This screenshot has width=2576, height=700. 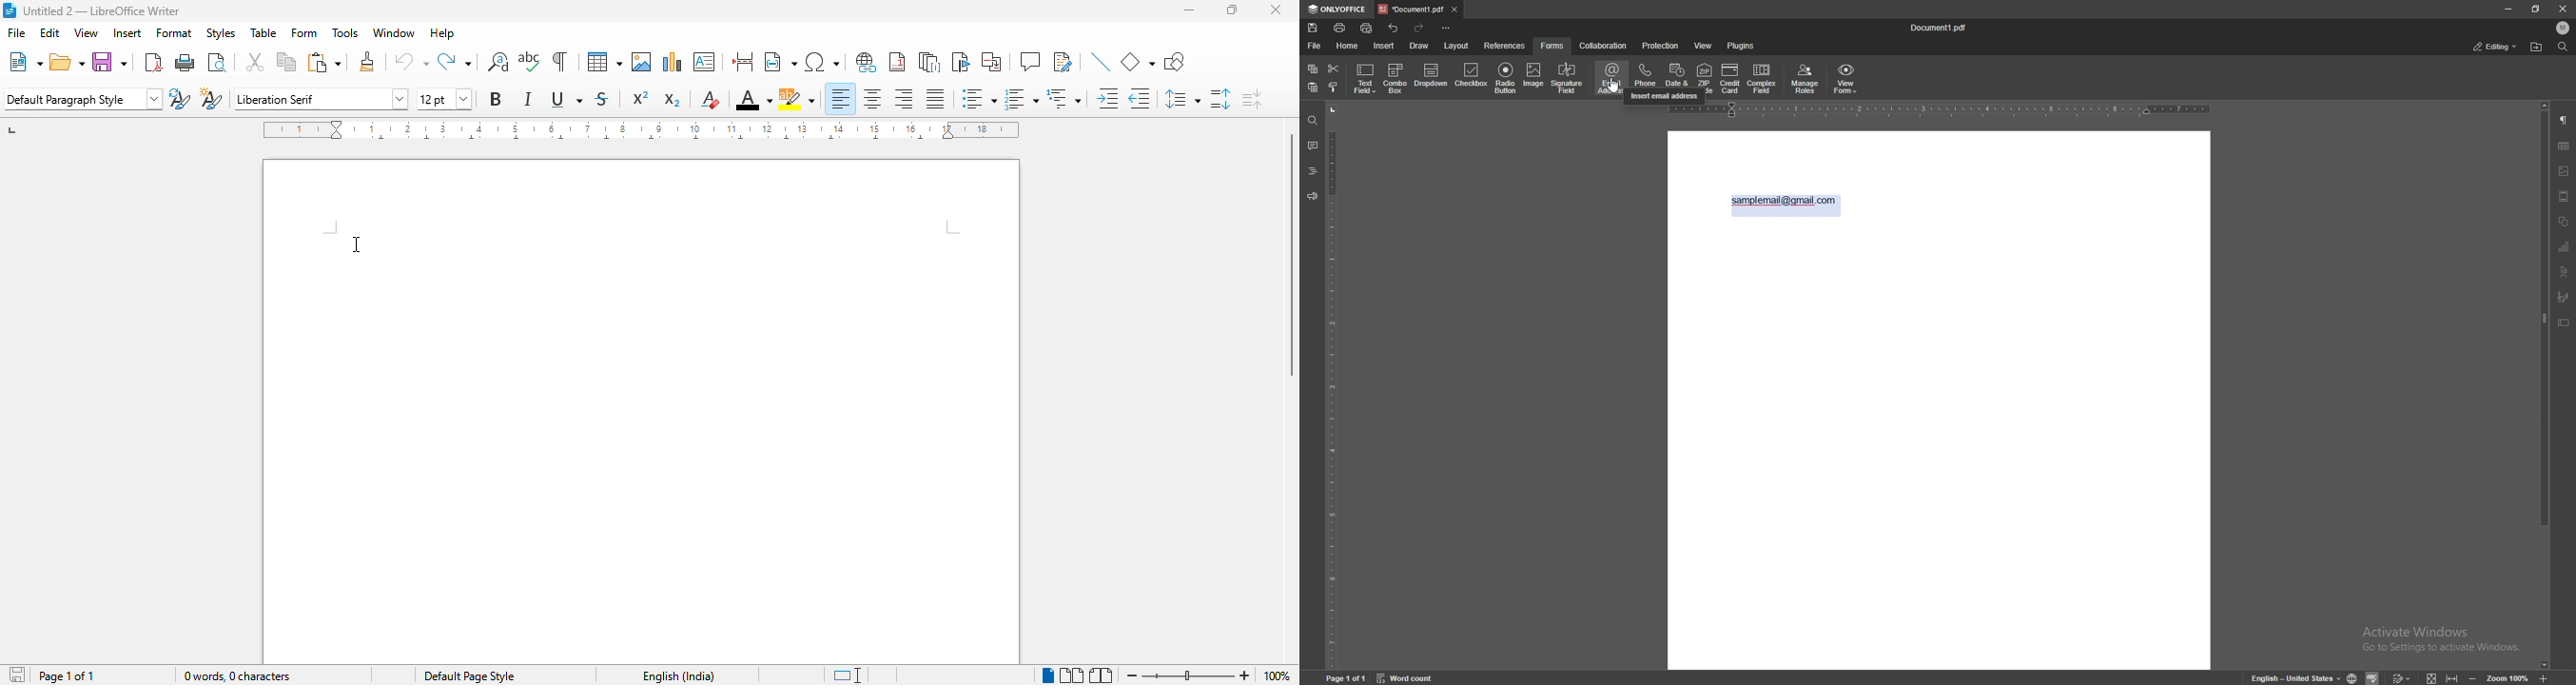 I want to click on file, so click(x=1314, y=46).